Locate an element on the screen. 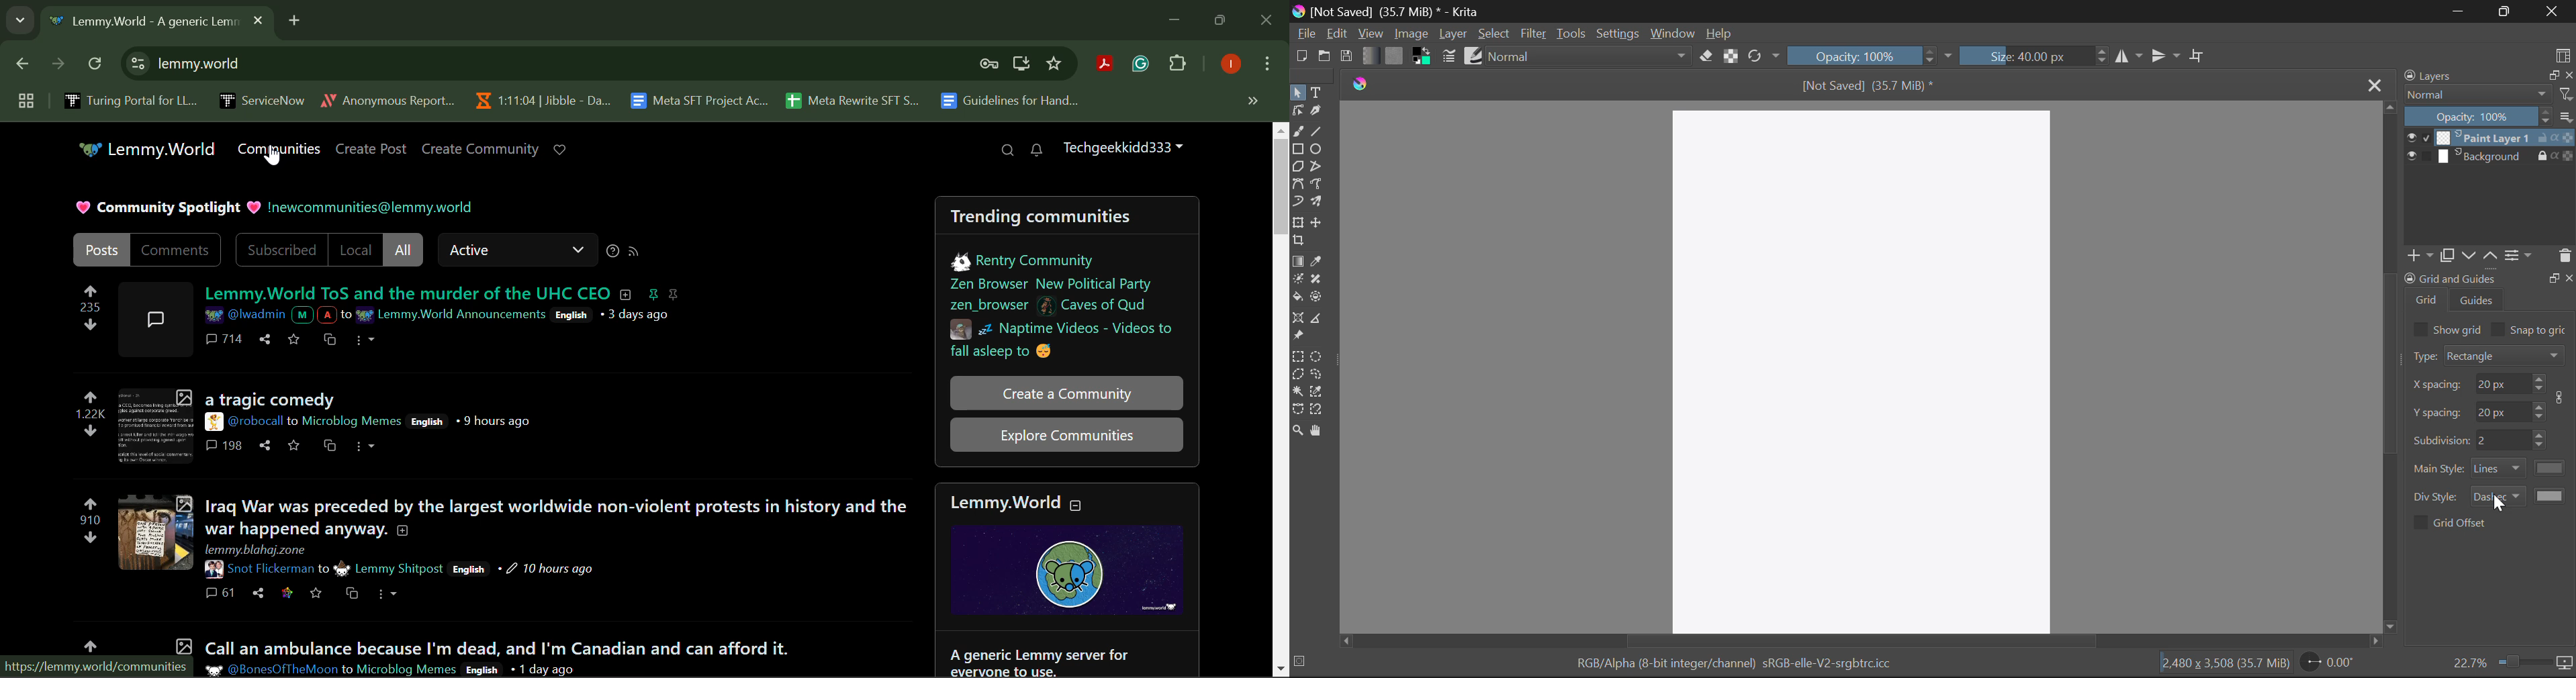 The height and width of the screenshot is (700, 2576). Calligraphic Tool is located at coordinates (1318, 114).